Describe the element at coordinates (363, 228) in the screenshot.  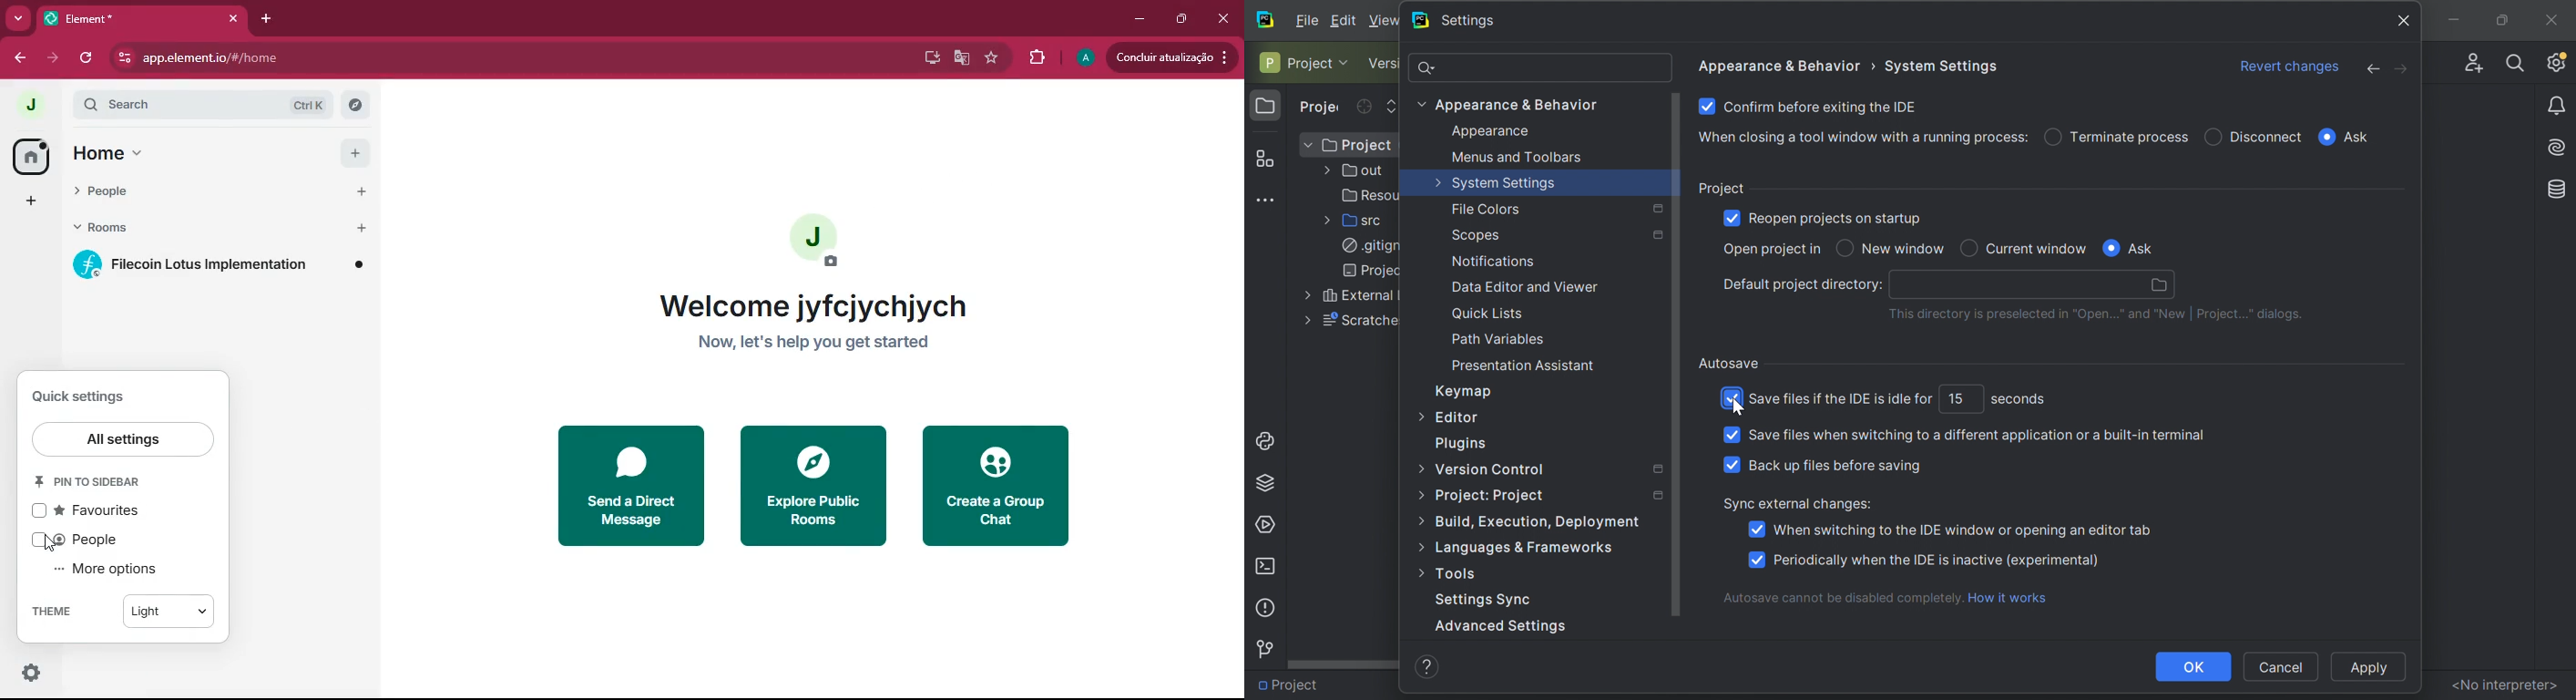
I see `Add room` at that location.